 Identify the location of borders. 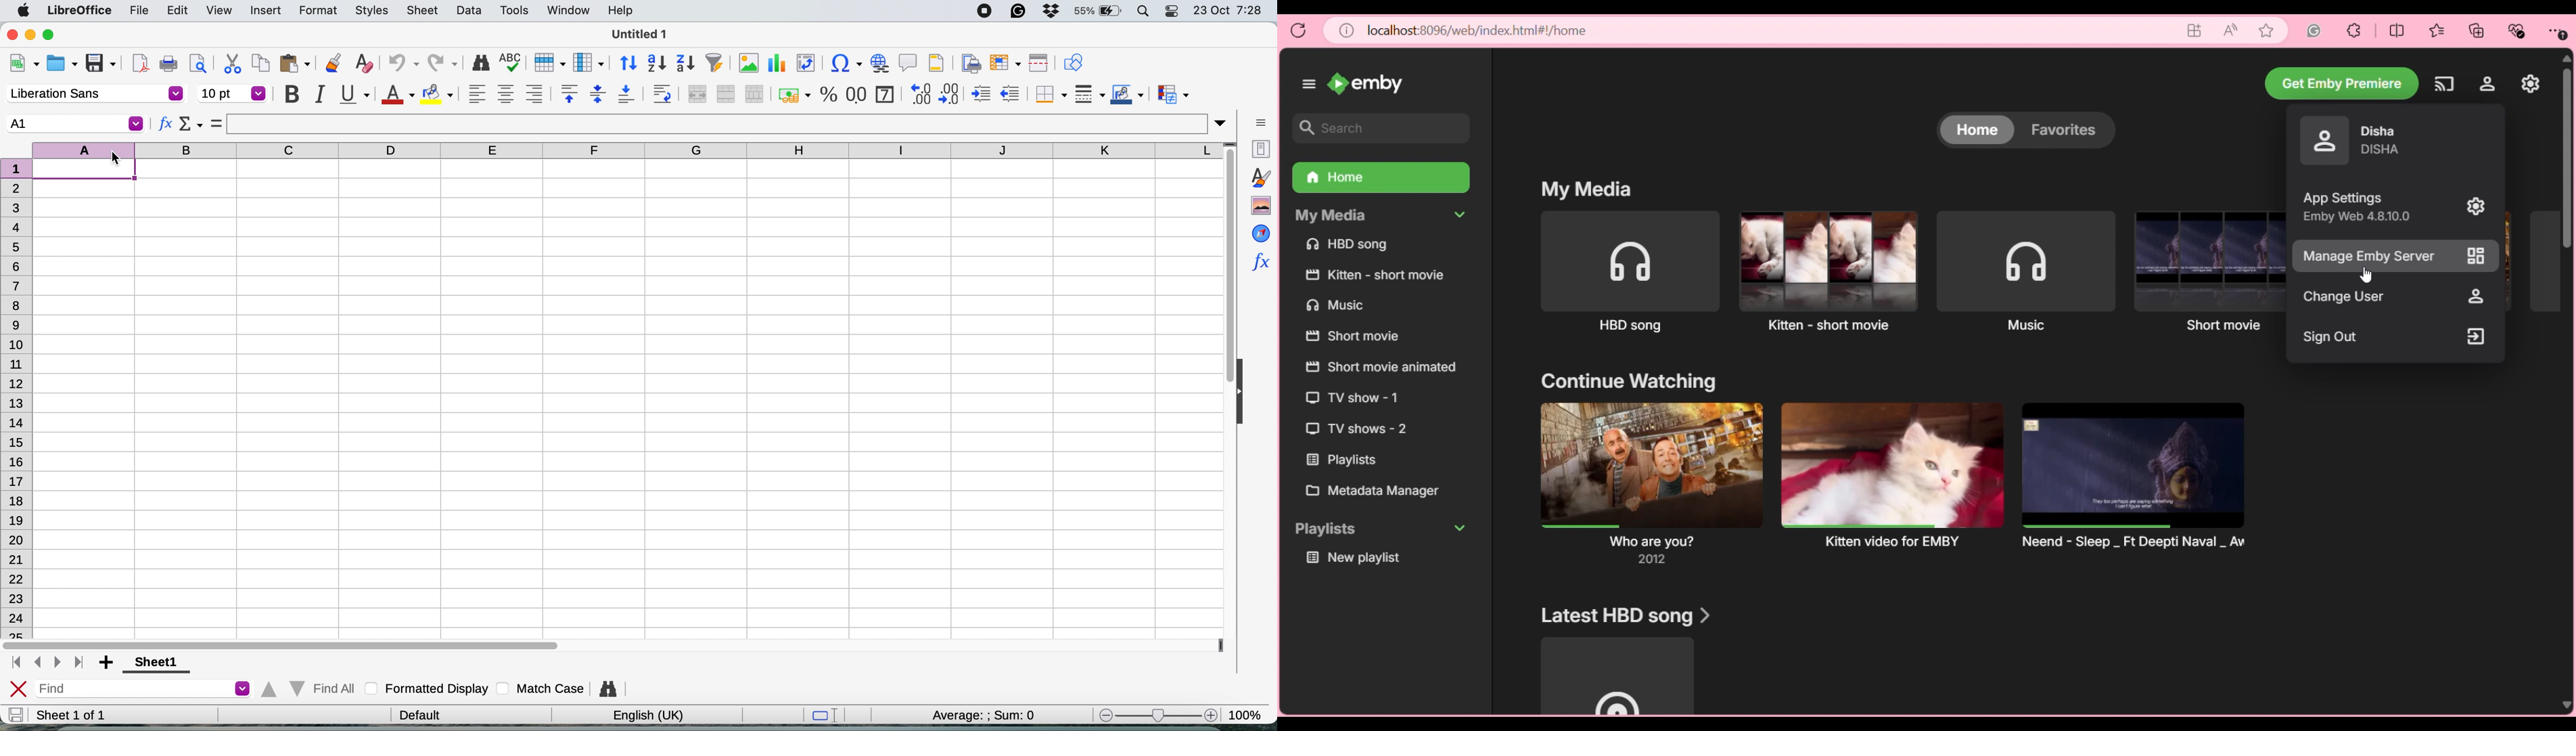
(1049, 93).